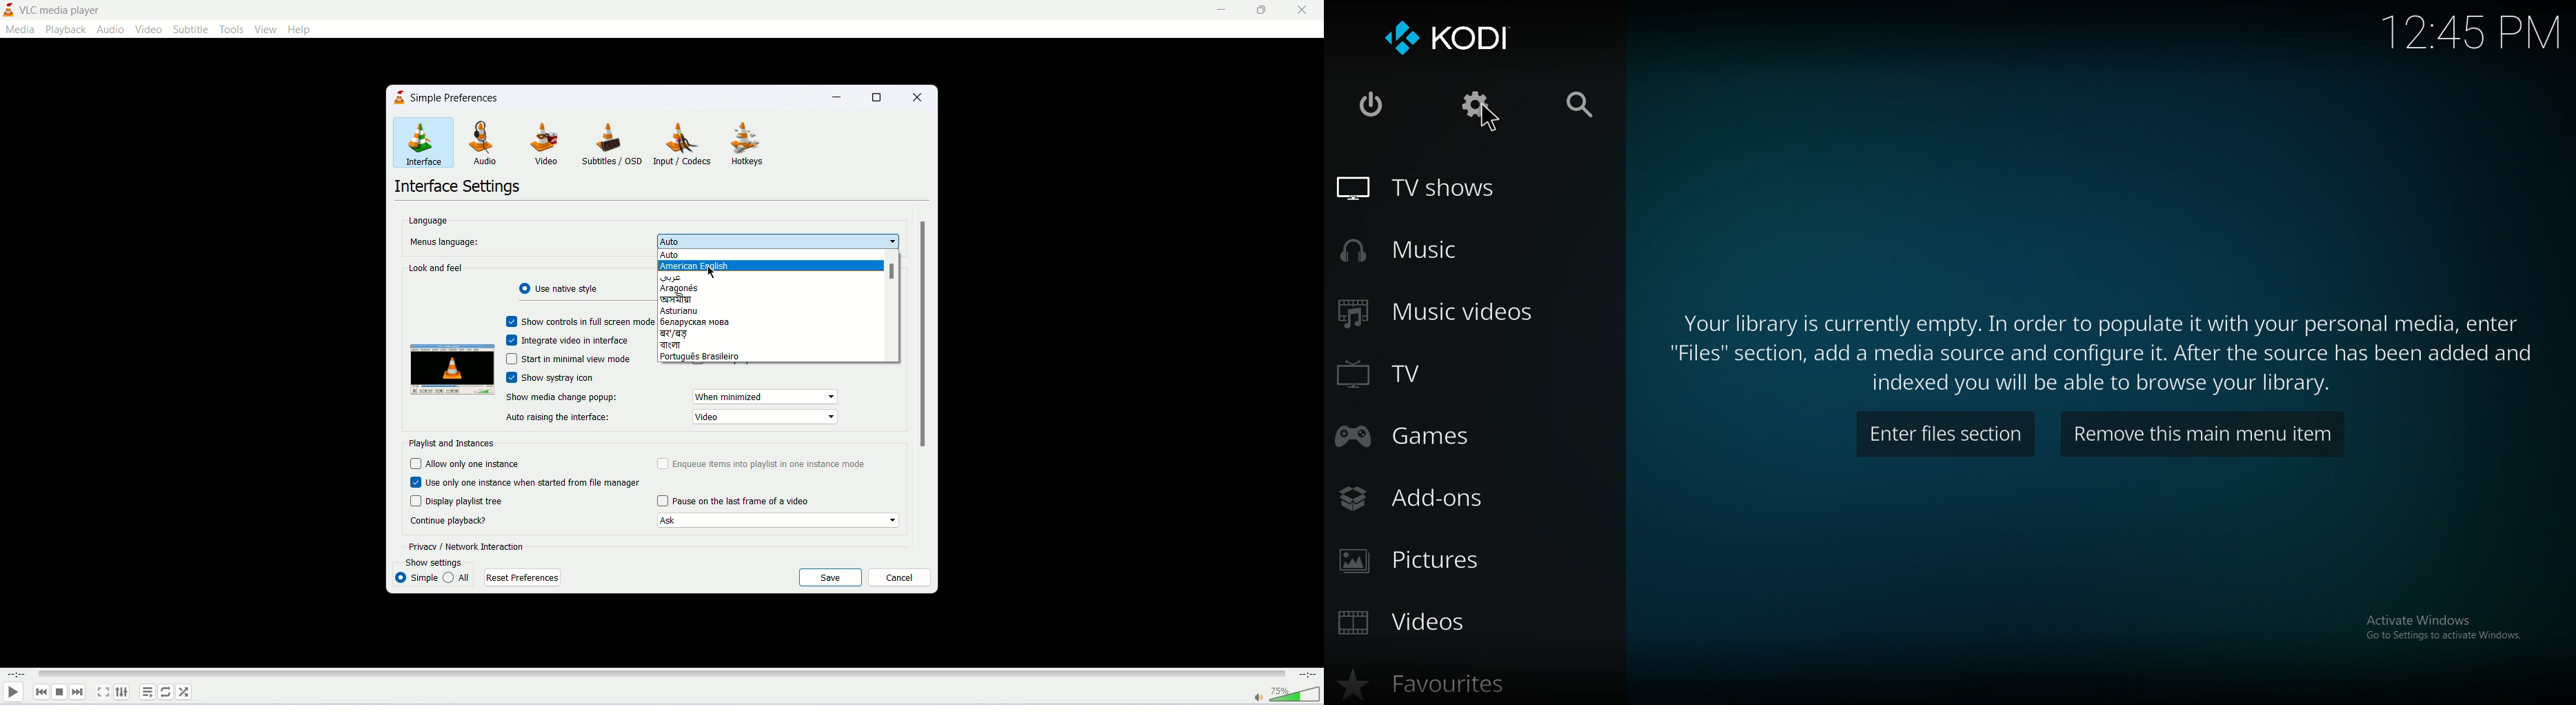 The image size is (2576, 728). What do you see at coordinates (765, 396) in the screenshot?
I see `When minimized` at bounding box center [765, 396].